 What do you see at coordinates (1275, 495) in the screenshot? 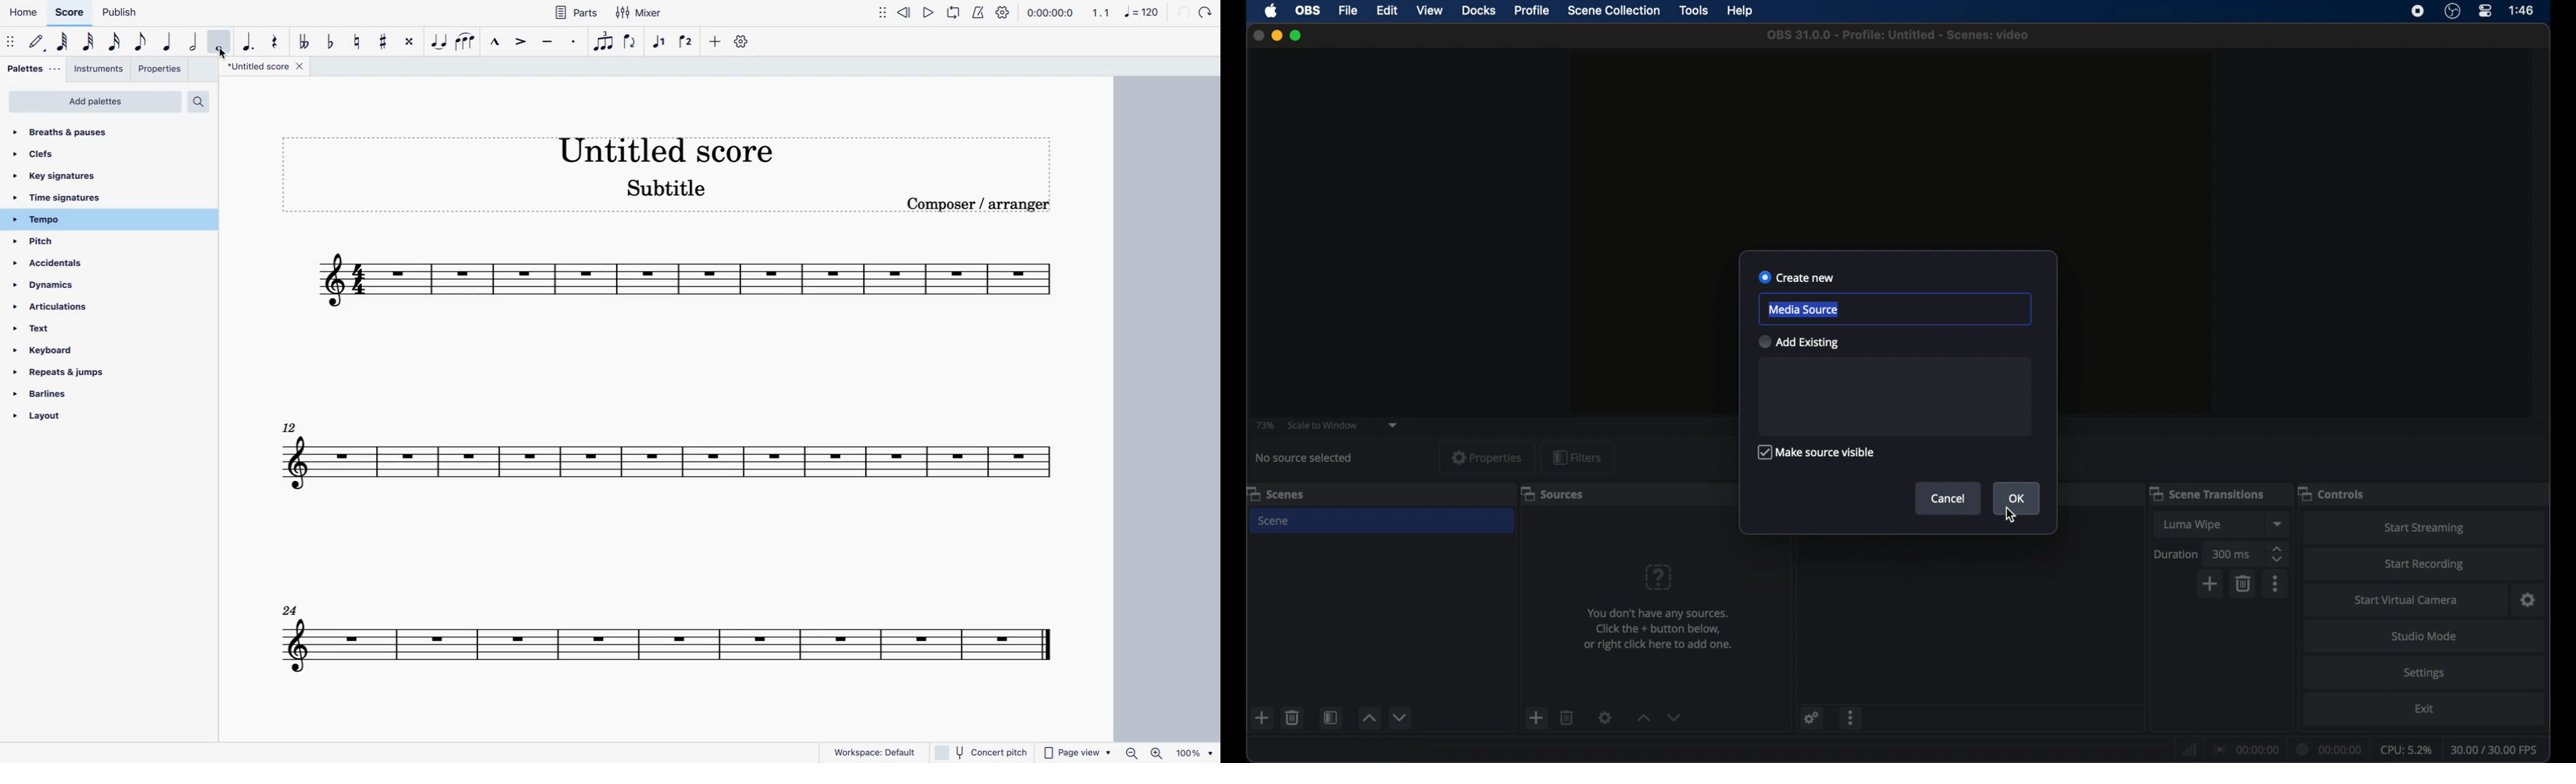
I see `scenes` at bounding box center [1275, 495].